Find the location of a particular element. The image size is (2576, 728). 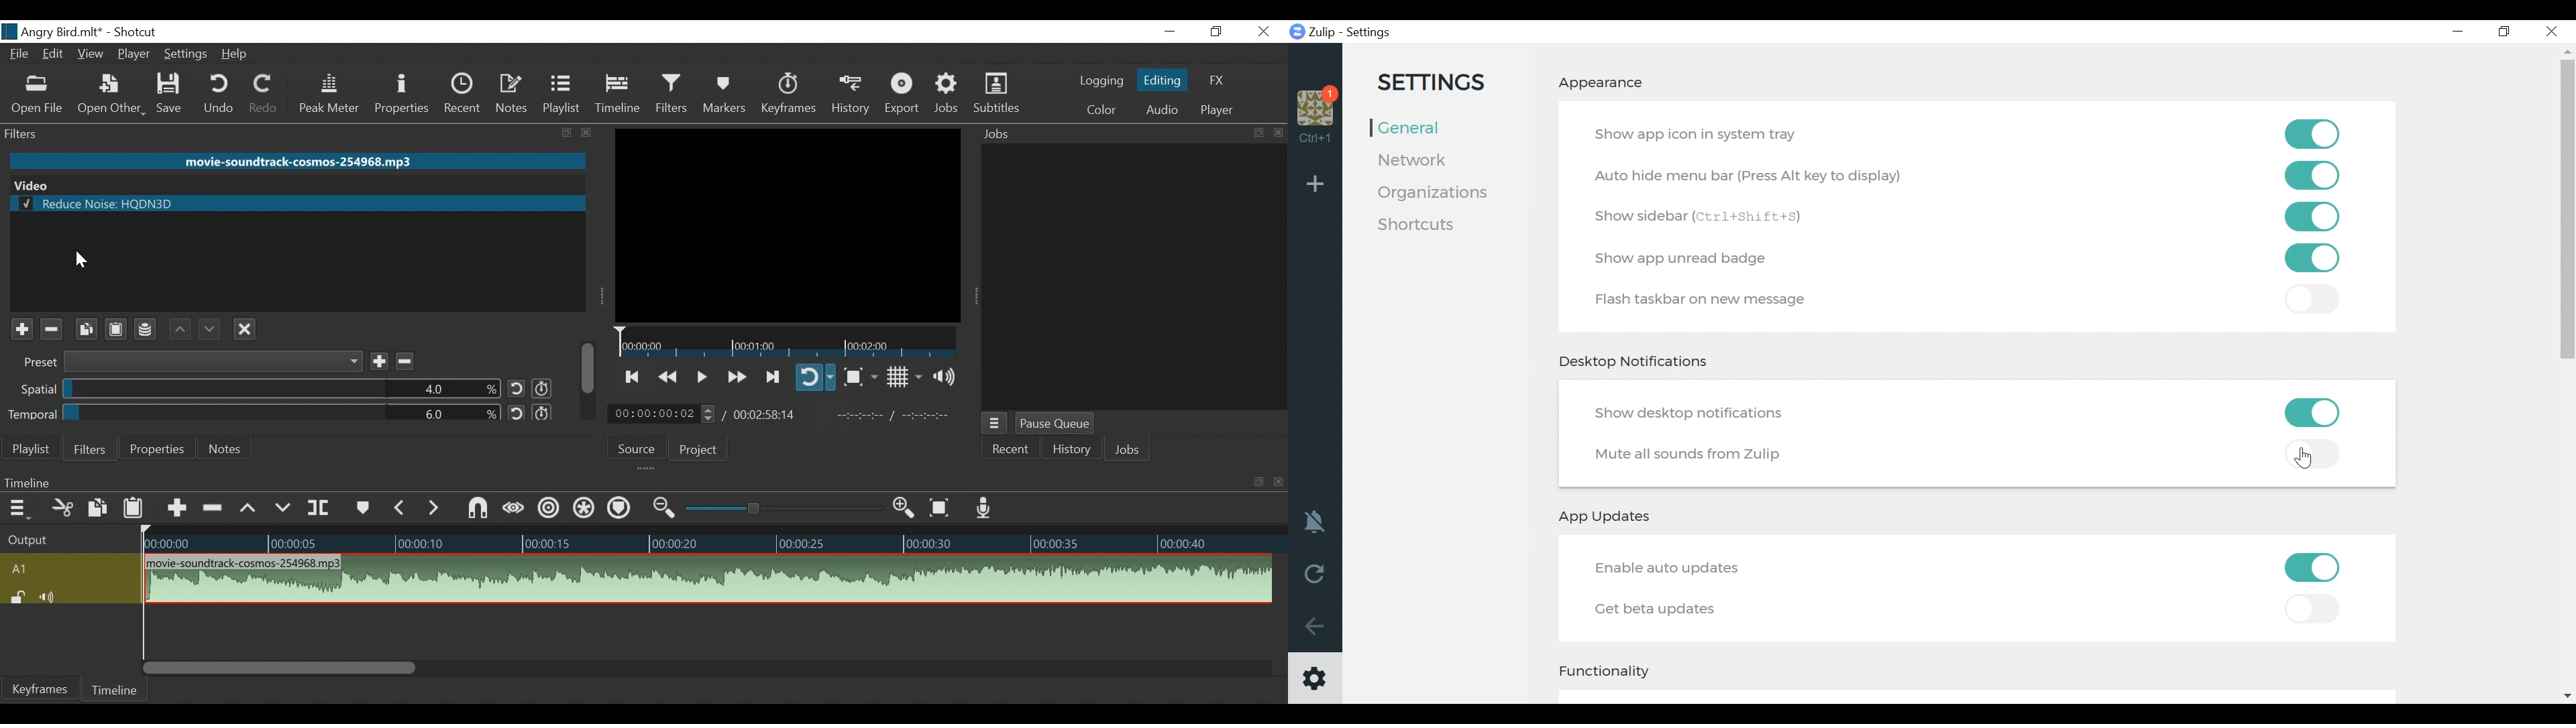

Markers is located at coordinates (362, 507).